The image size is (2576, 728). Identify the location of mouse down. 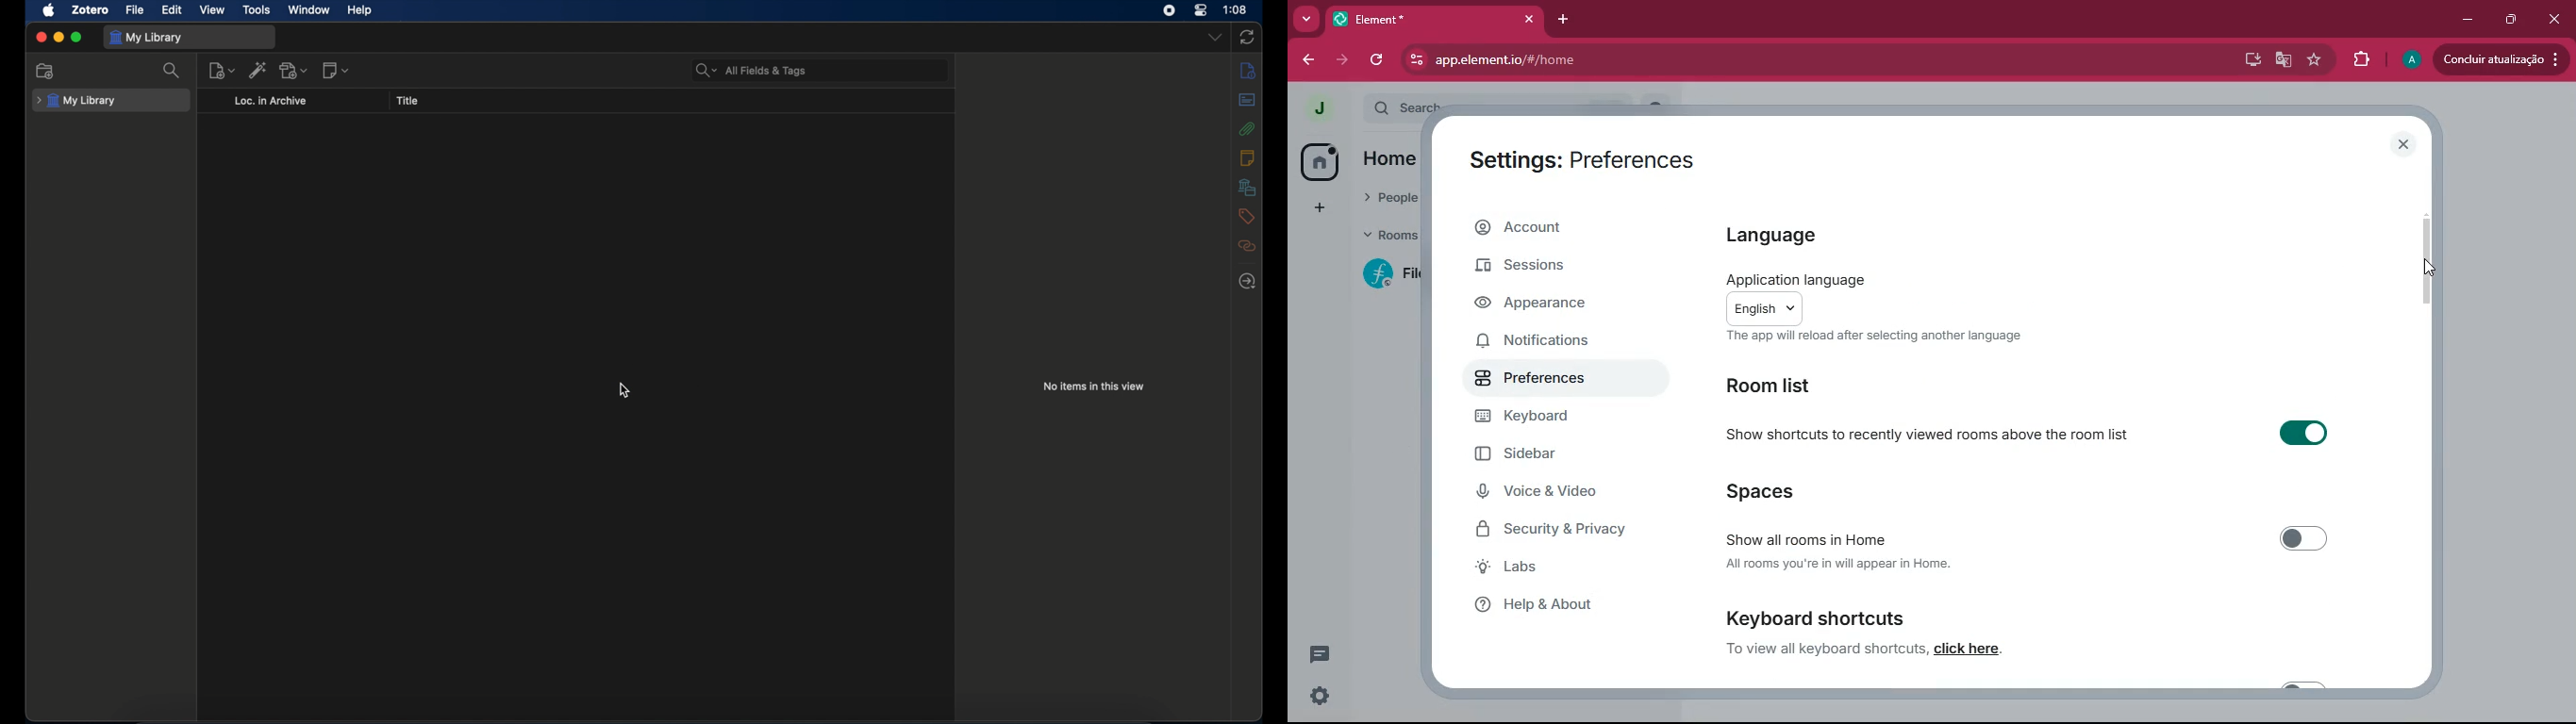
(2428, 266).